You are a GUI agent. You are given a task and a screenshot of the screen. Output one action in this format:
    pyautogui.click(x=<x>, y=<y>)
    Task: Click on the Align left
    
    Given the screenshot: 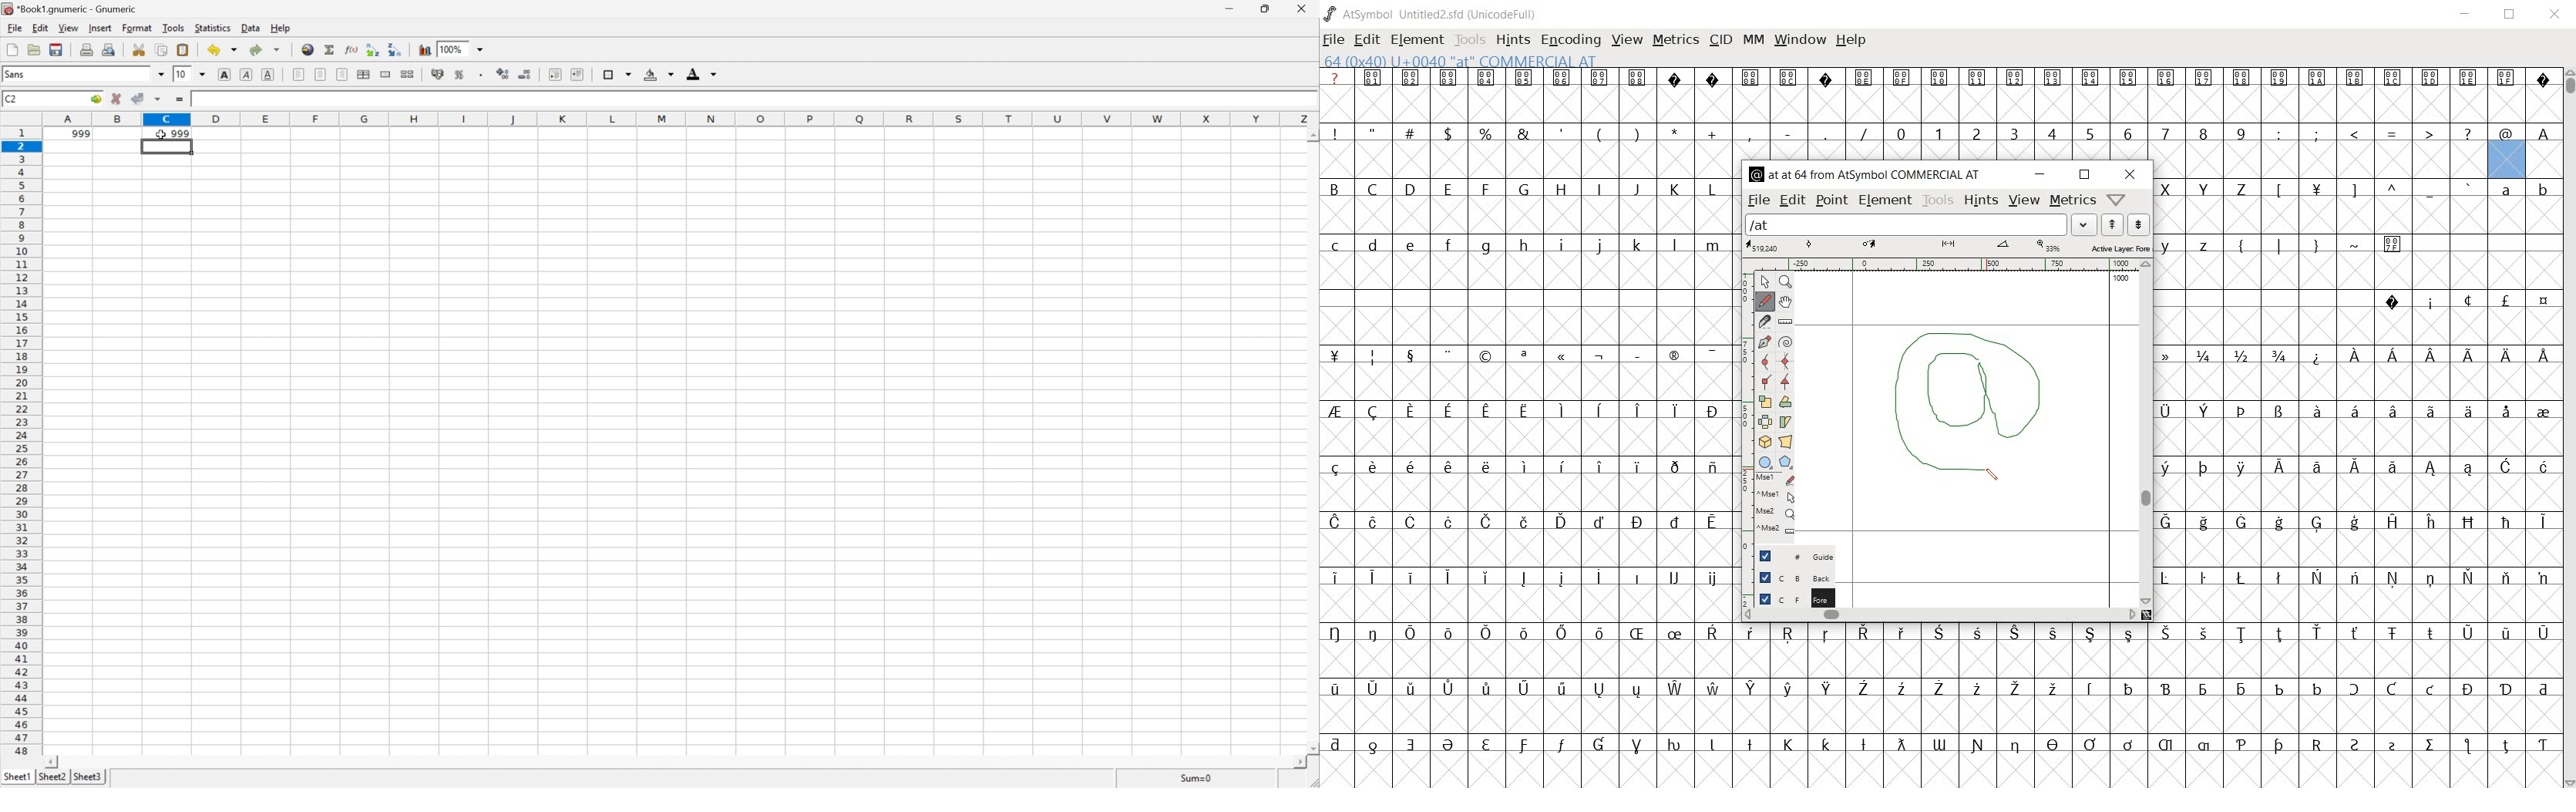 What is the action you would take?
    pyautogui.click(x=298, y=75)
    